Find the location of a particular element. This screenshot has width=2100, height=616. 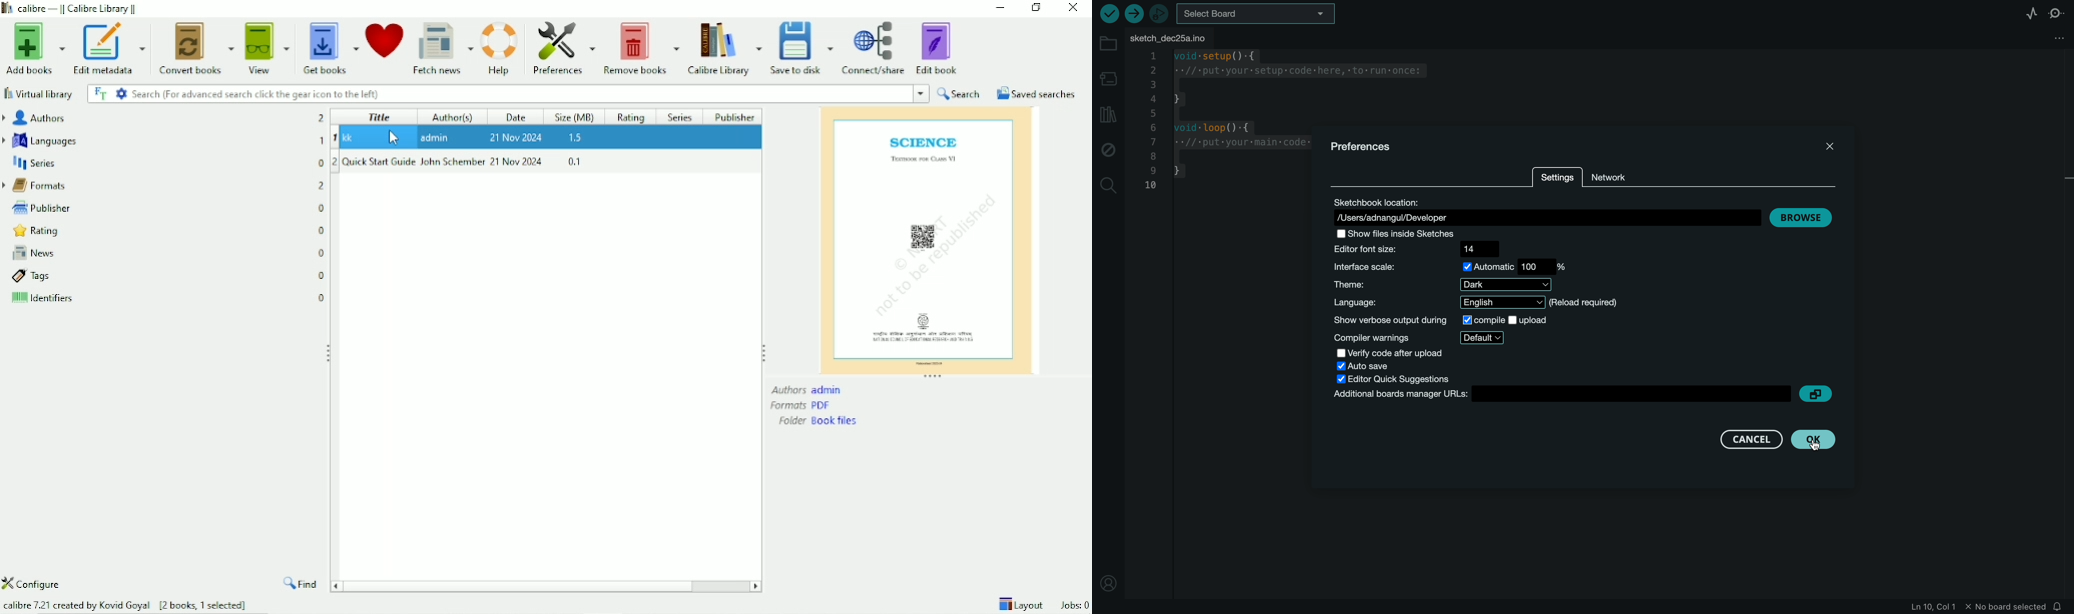

Edit metadata is located at coordinates (111, 48).